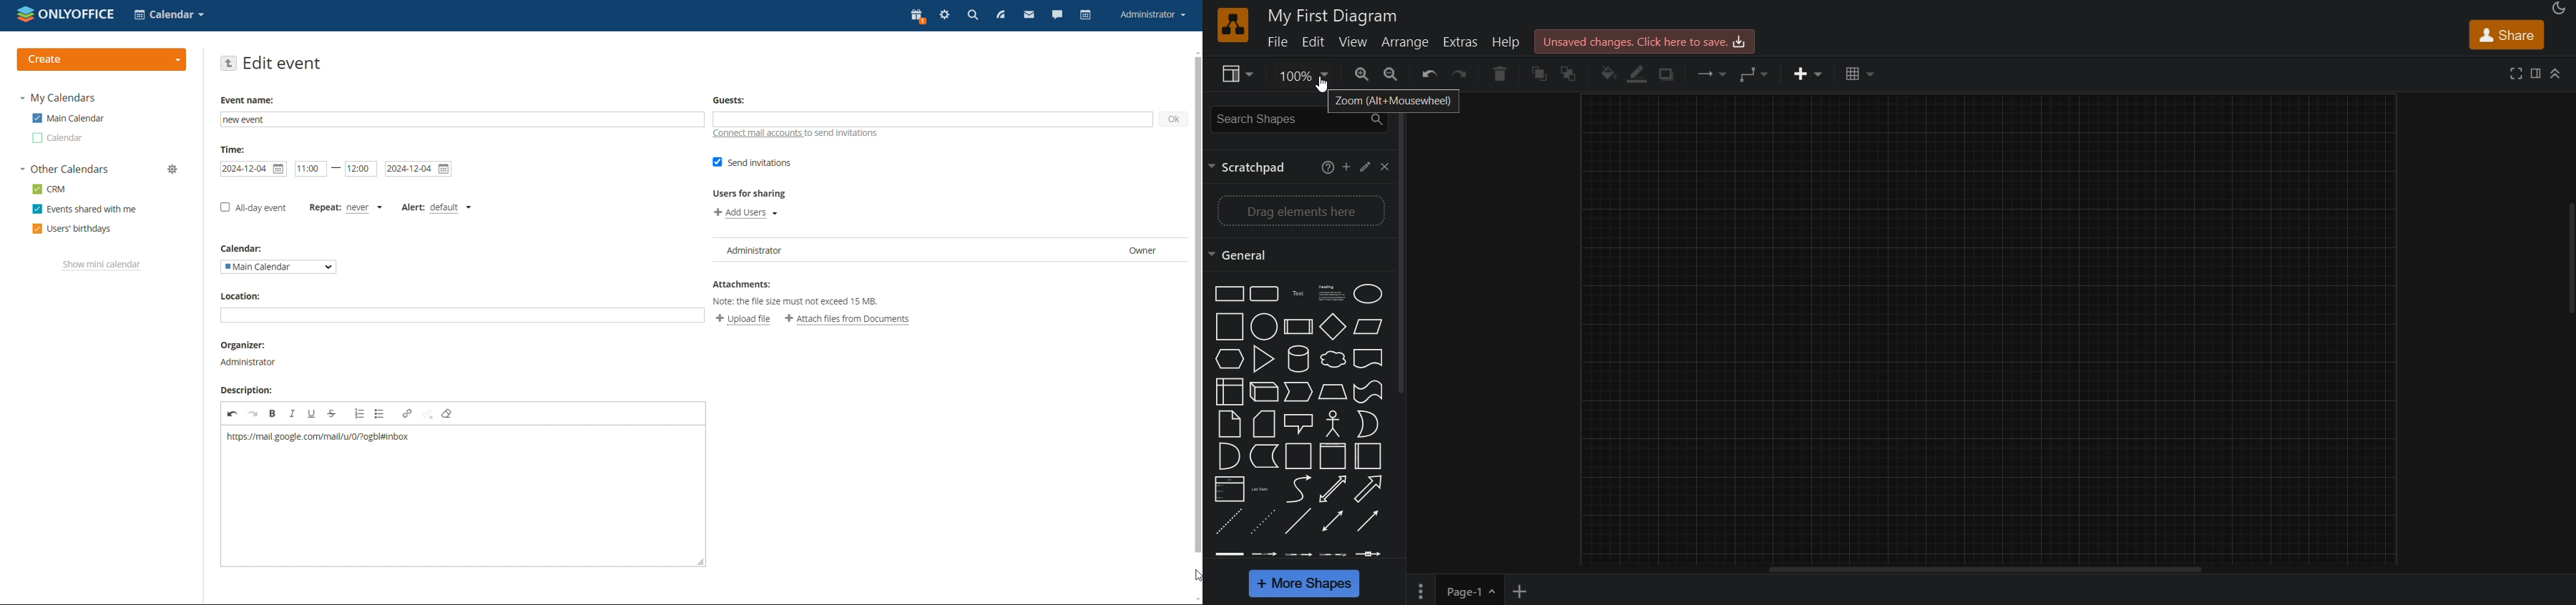  Describe the element at coordinates (1755, 73) in the screenshot. I see `waypoints` at that location.